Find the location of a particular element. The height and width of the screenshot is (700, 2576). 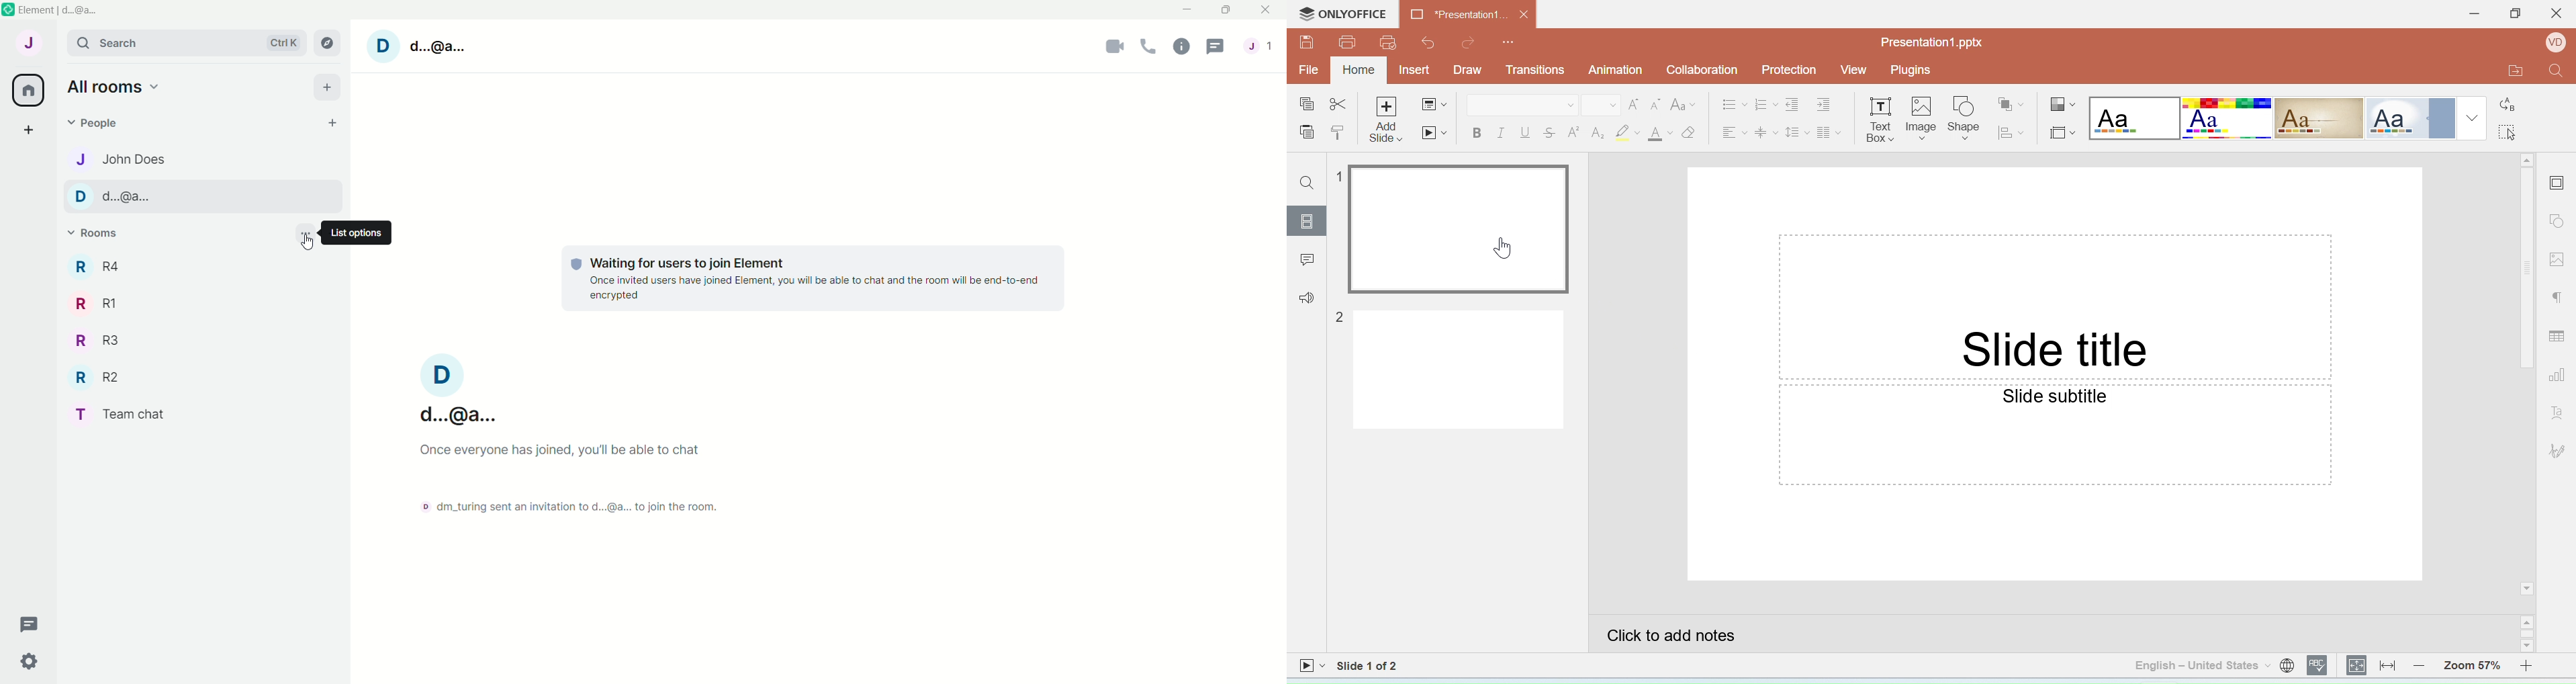

Once everyone has joined, you'll be able to chat is located at coordinates (557, 449).